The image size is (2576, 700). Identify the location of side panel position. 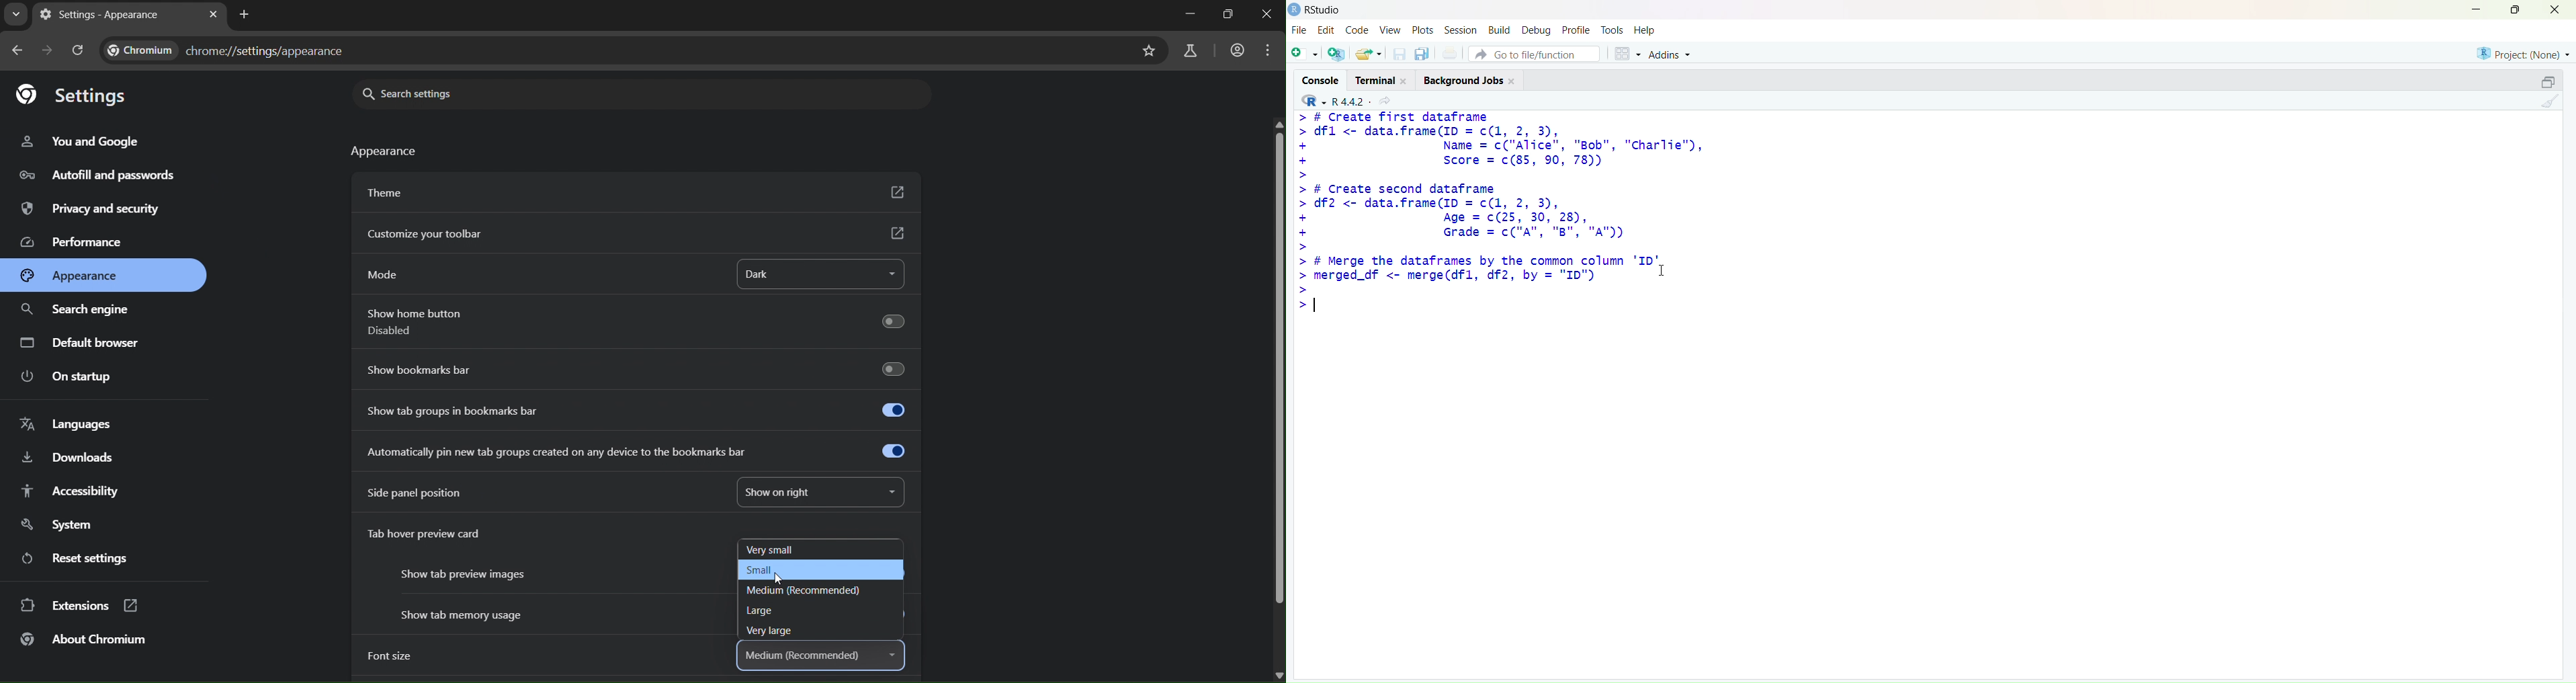
(426, 492).